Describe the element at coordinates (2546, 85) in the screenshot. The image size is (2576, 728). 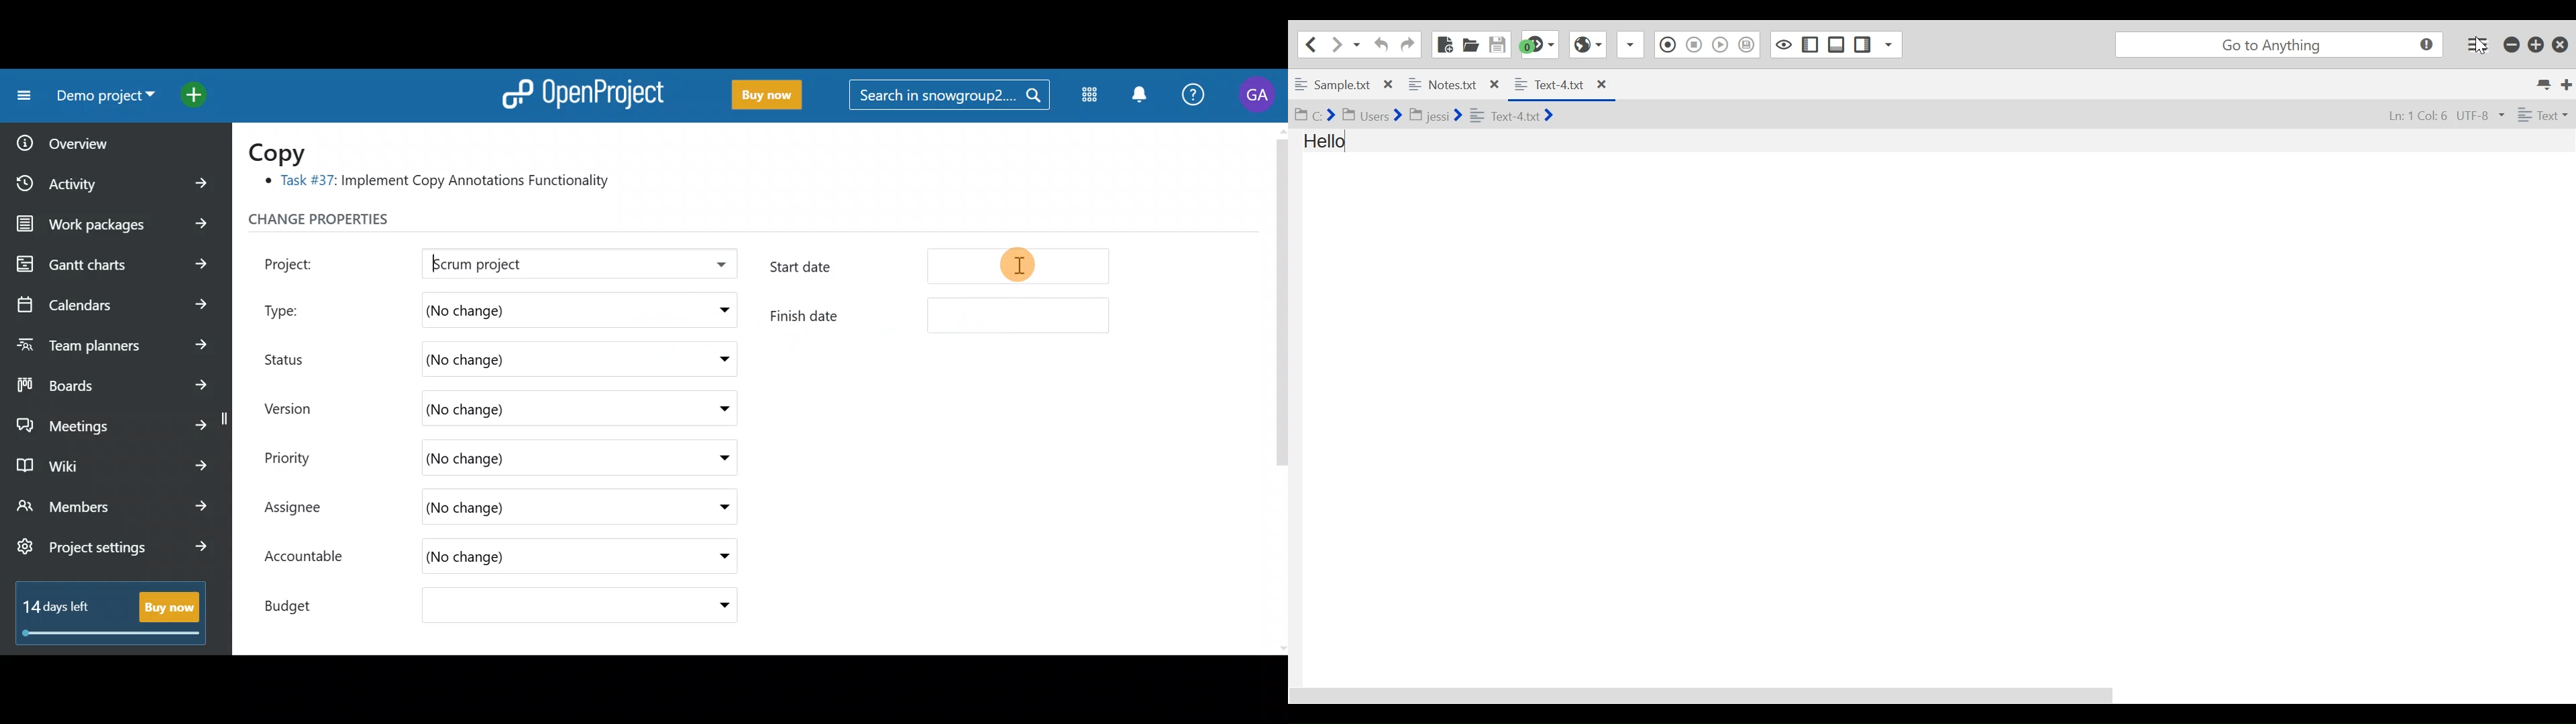
I see `List all tabs` at that location.